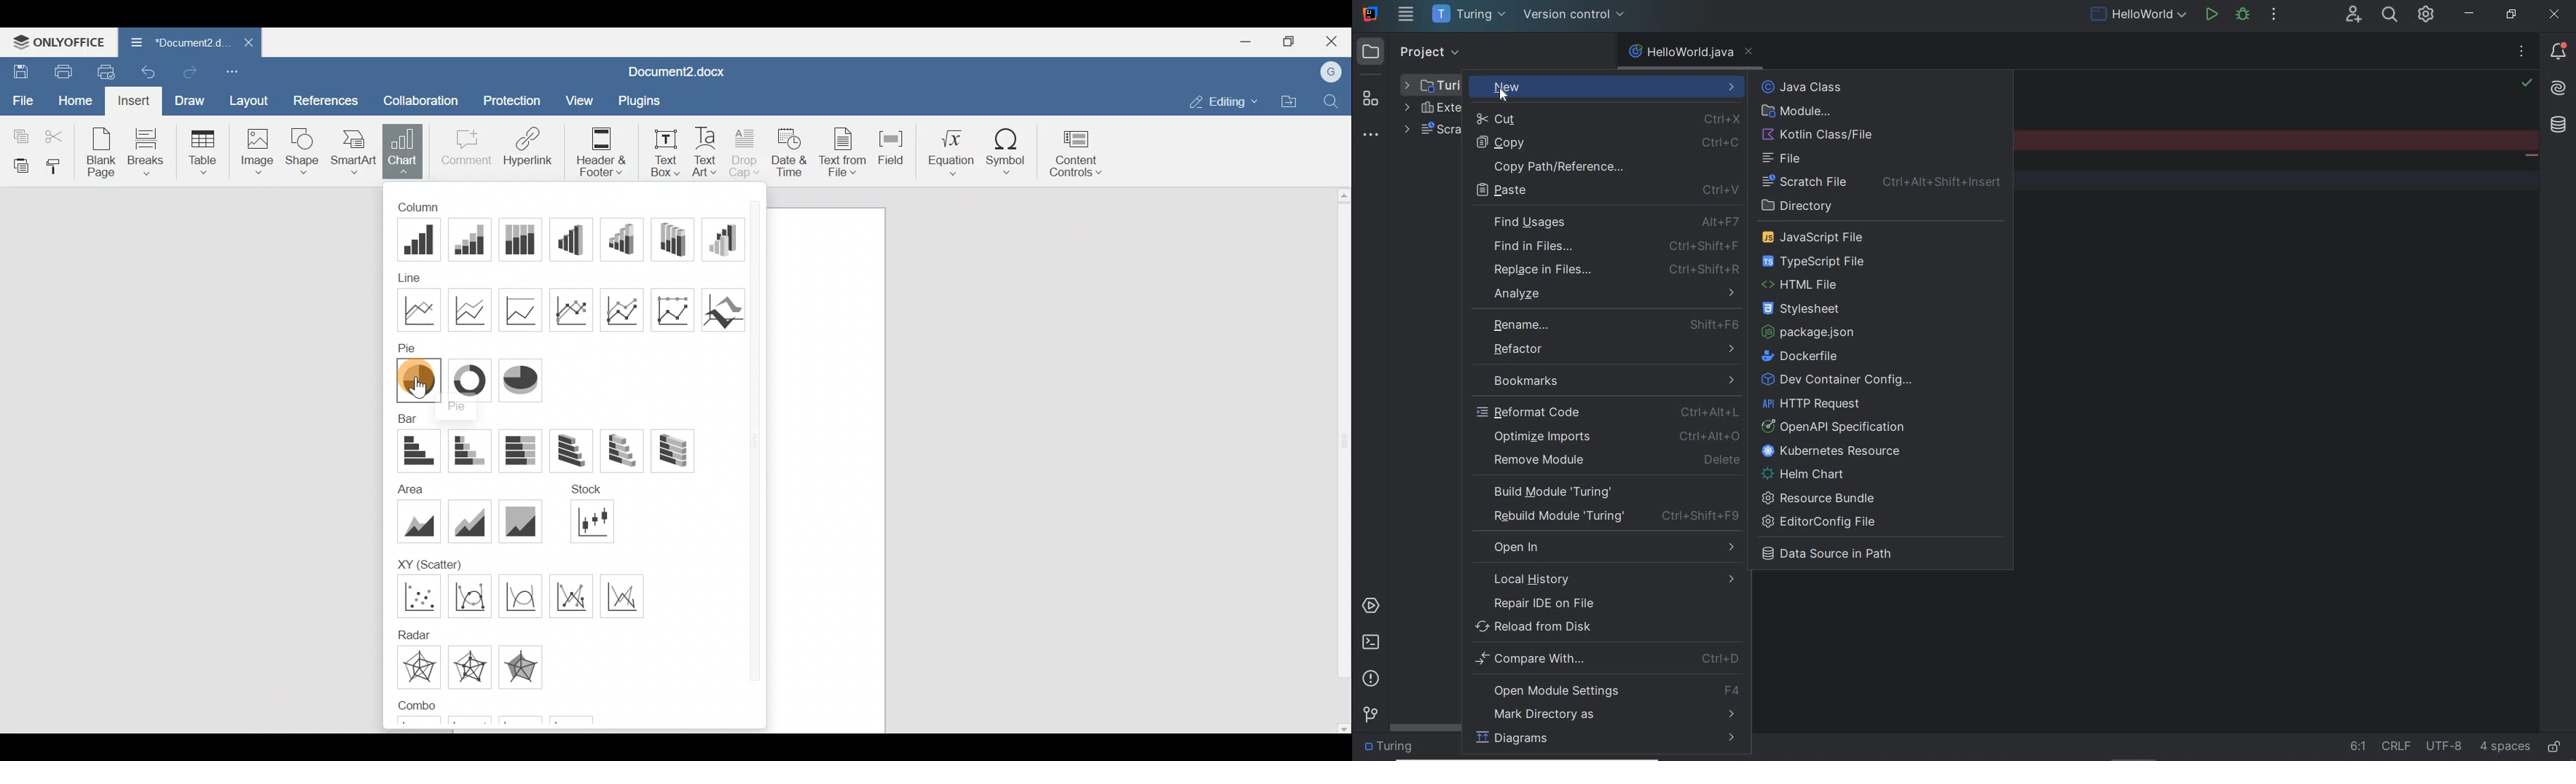 The image size is (2576, 784). What do you see at coordinates (568, 451) in the screenshot?
I see `3-D clustered bar` at bounding box center [568, 451].